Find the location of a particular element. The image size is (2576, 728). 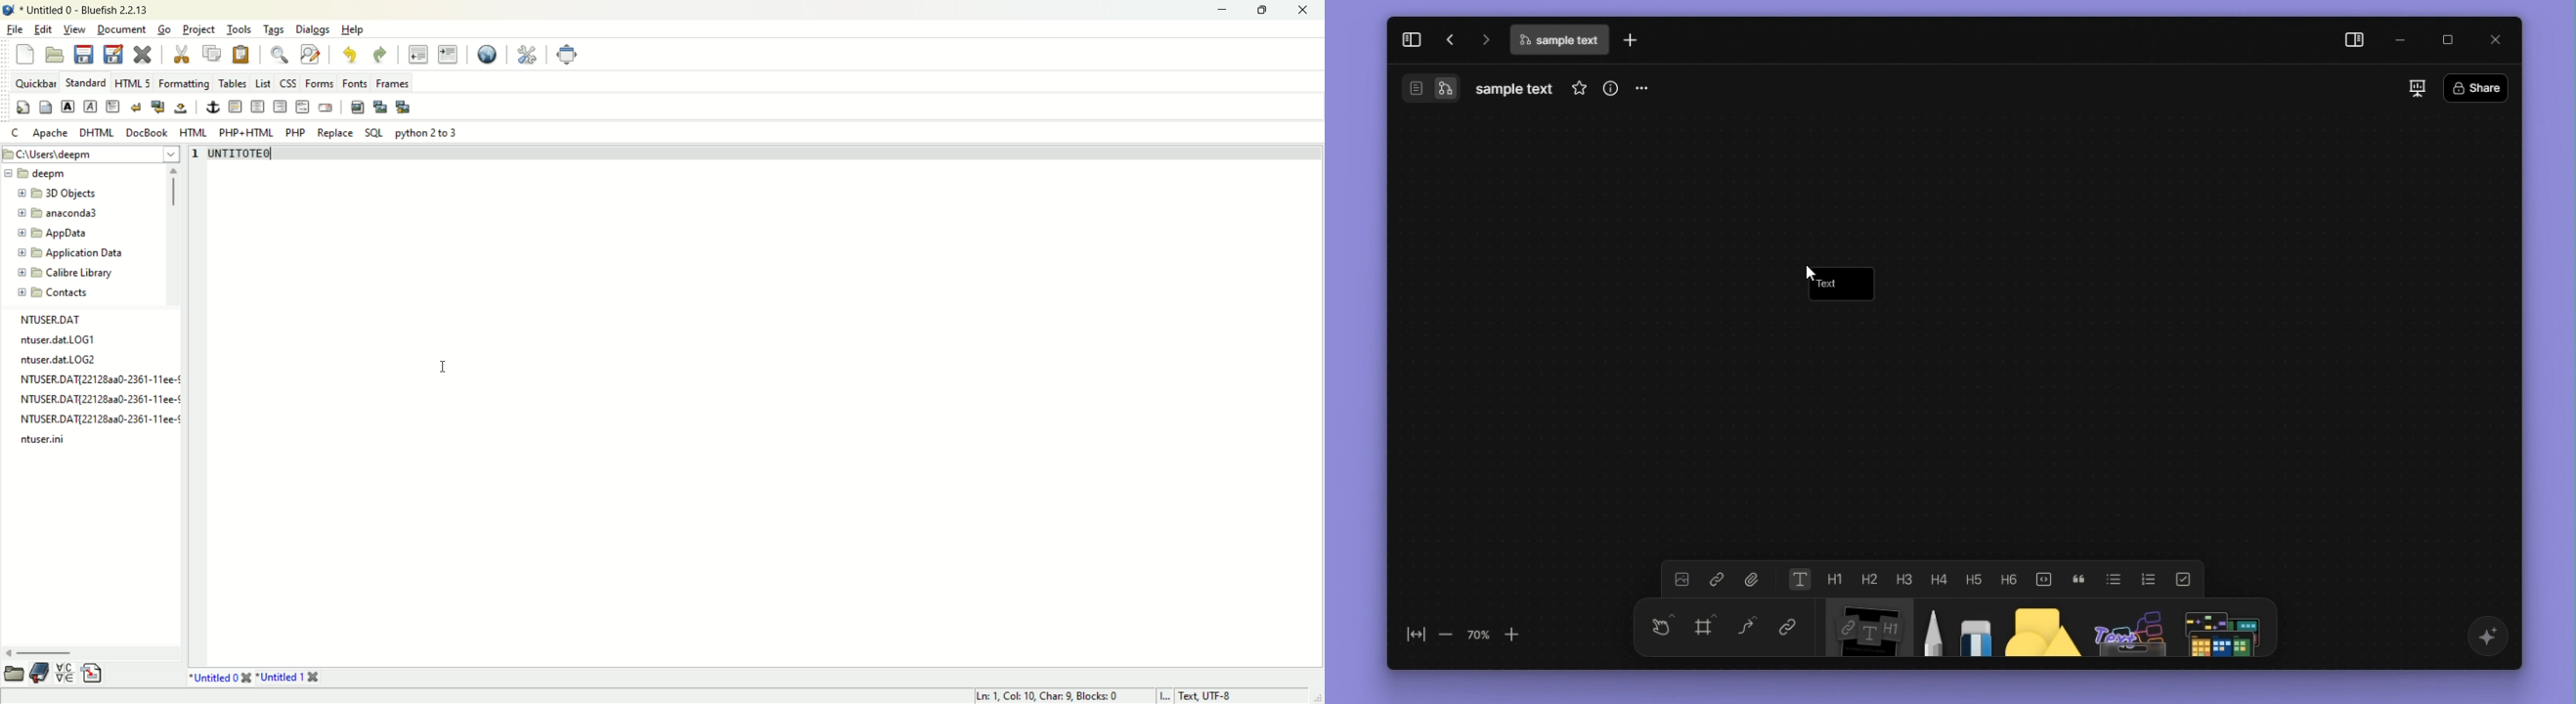

paste is located at coordinates (244, 55).